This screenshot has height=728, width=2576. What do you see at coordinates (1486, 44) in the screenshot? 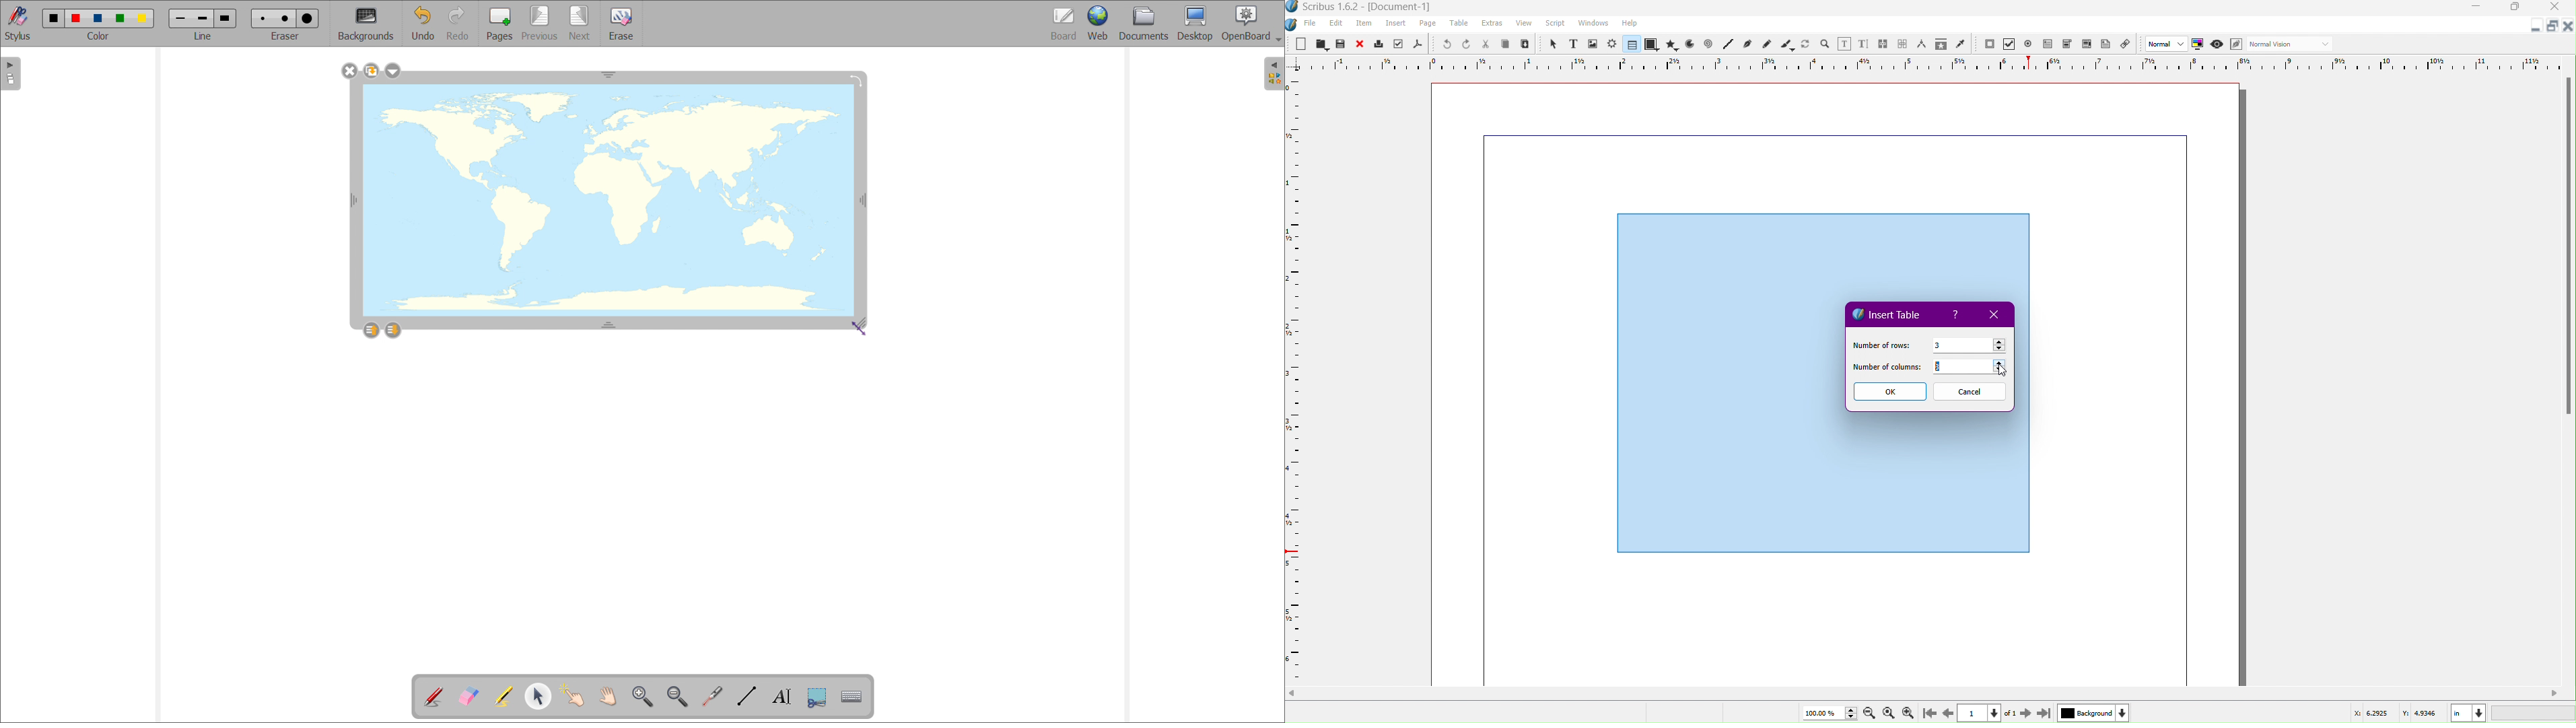
I see `Cut` at bounding box center [1486, 44].